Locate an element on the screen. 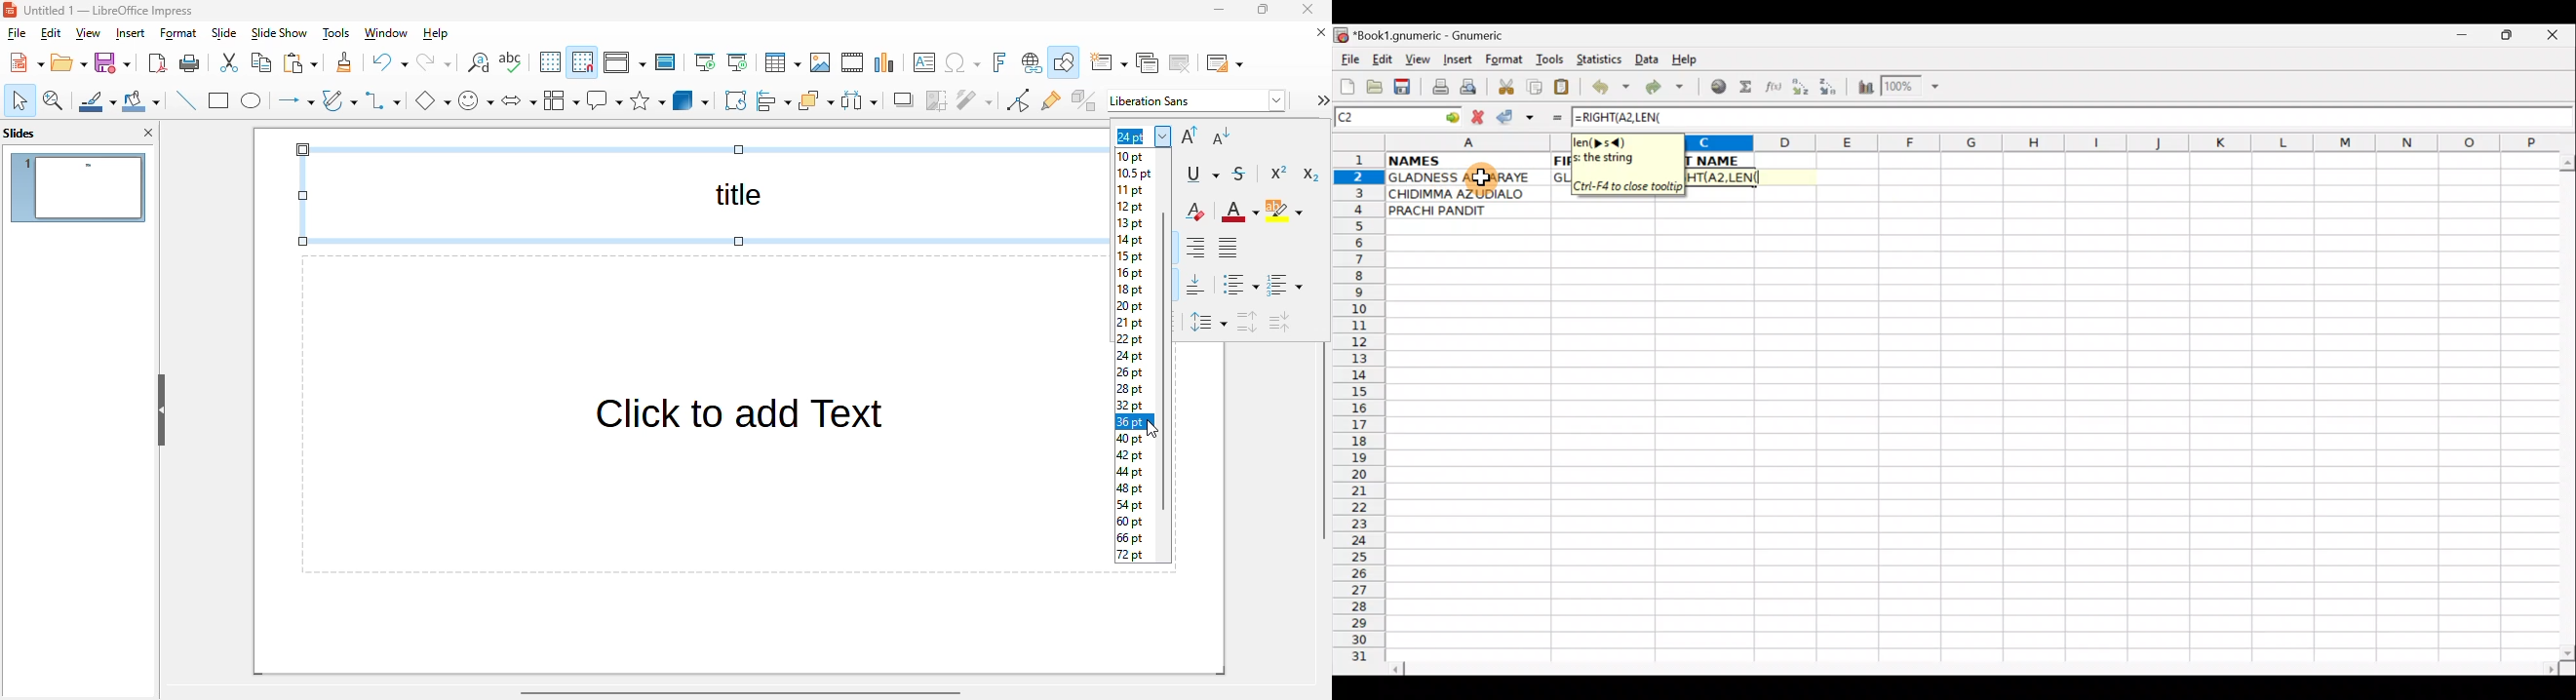 This screenshot has height=700, width=2576. hide is located at coordinates (162, 409).